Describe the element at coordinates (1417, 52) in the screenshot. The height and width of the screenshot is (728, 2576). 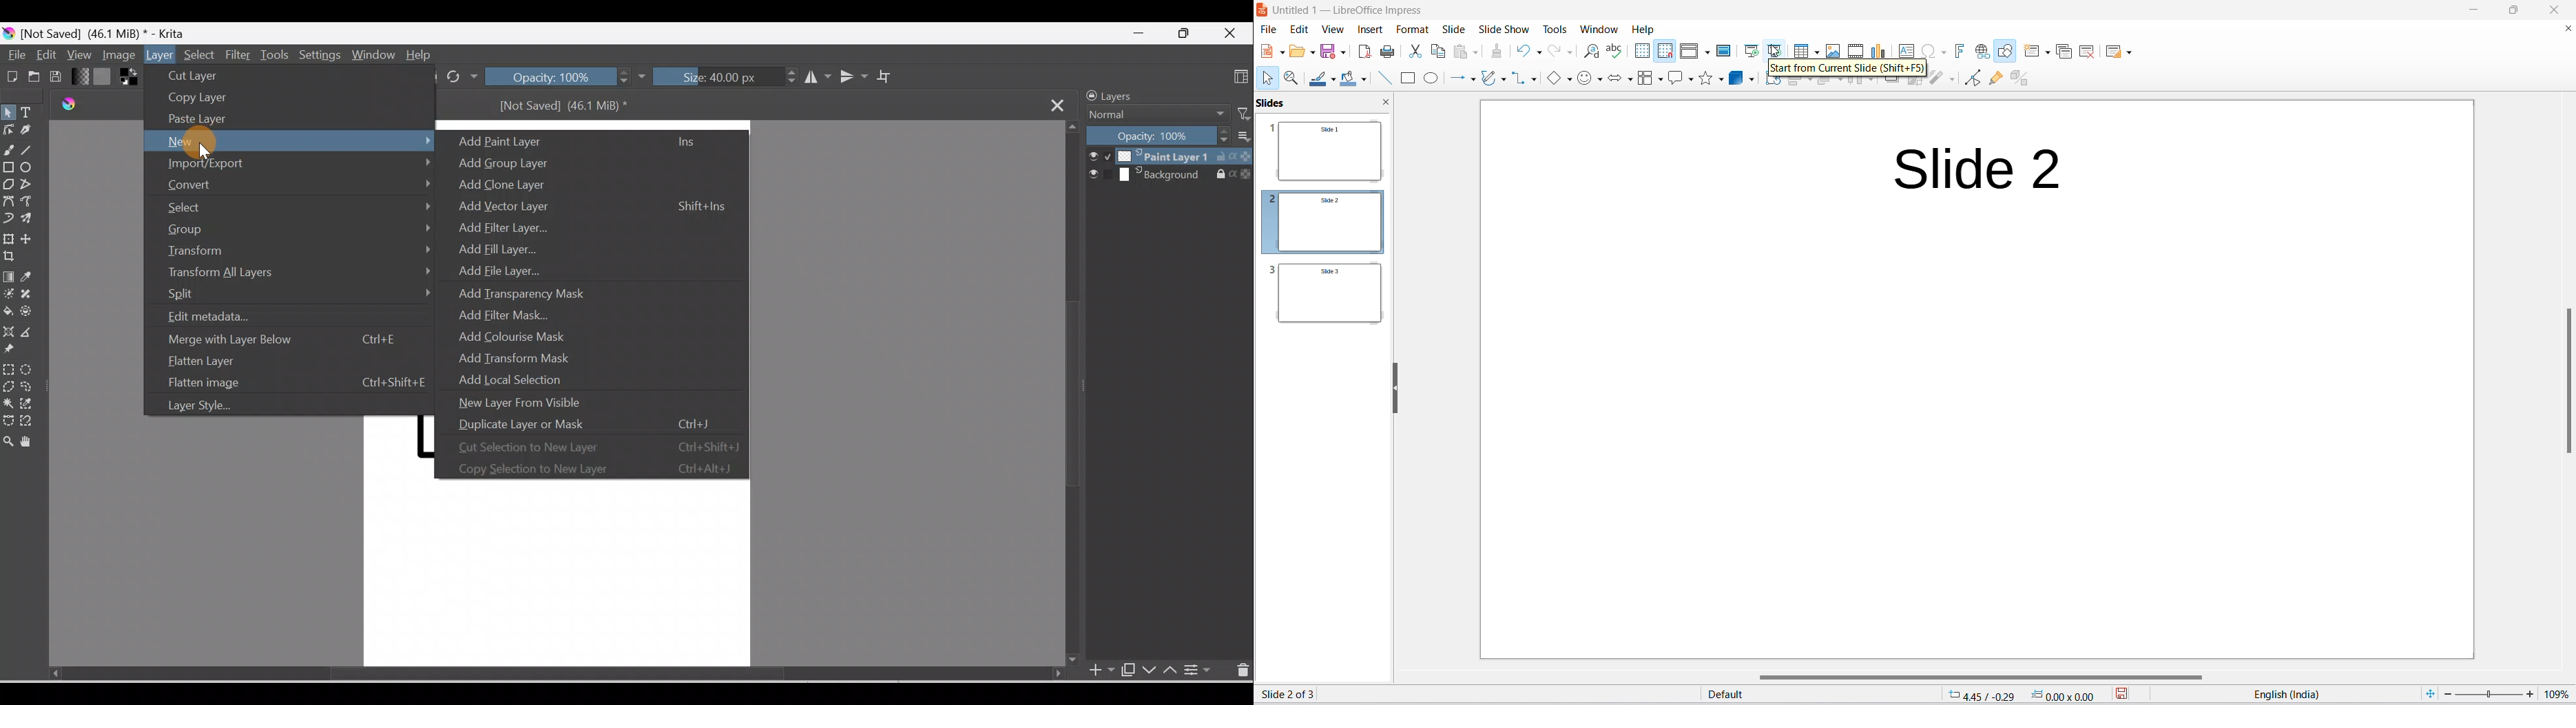
I see `cut` at that location.